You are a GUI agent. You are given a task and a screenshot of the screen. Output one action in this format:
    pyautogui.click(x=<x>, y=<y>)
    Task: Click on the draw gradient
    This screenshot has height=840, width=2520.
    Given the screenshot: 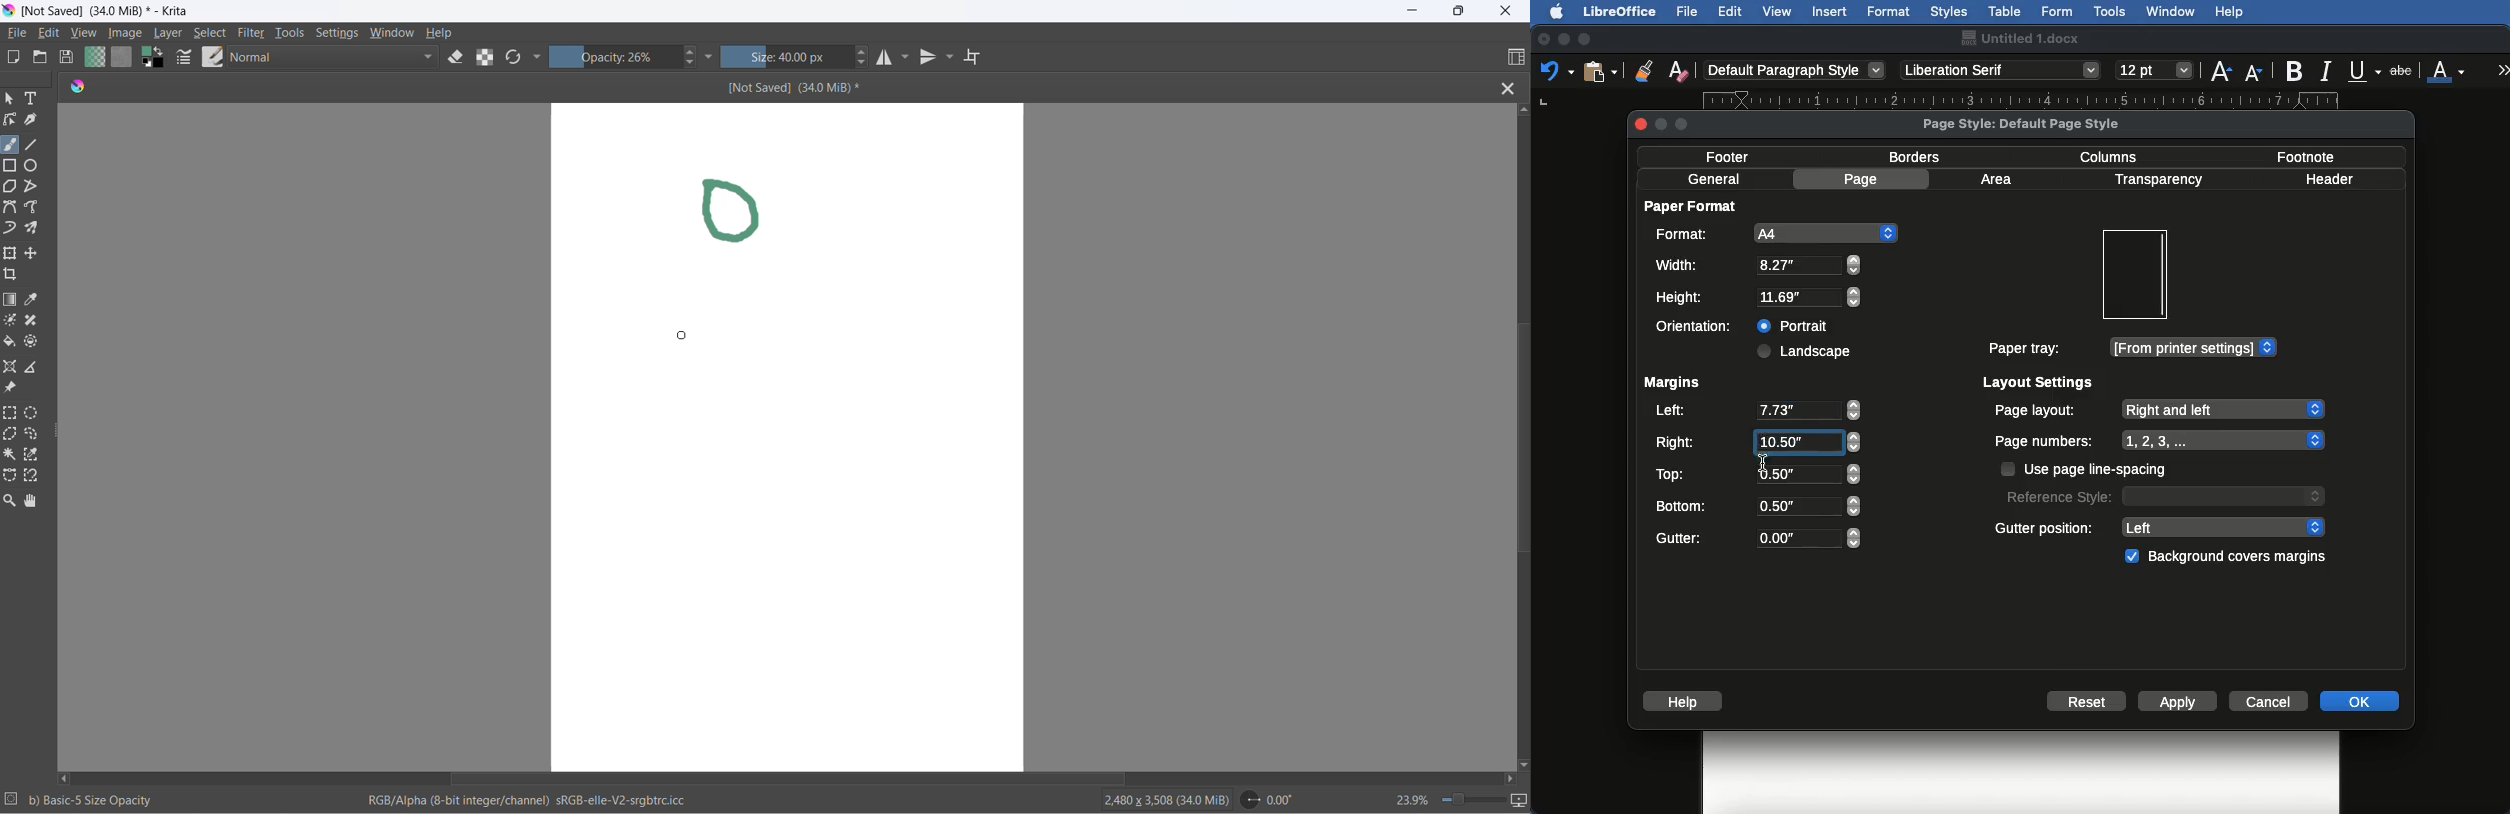 What is the action you would take?
    pyautogui.click(x=11, y=301)
    